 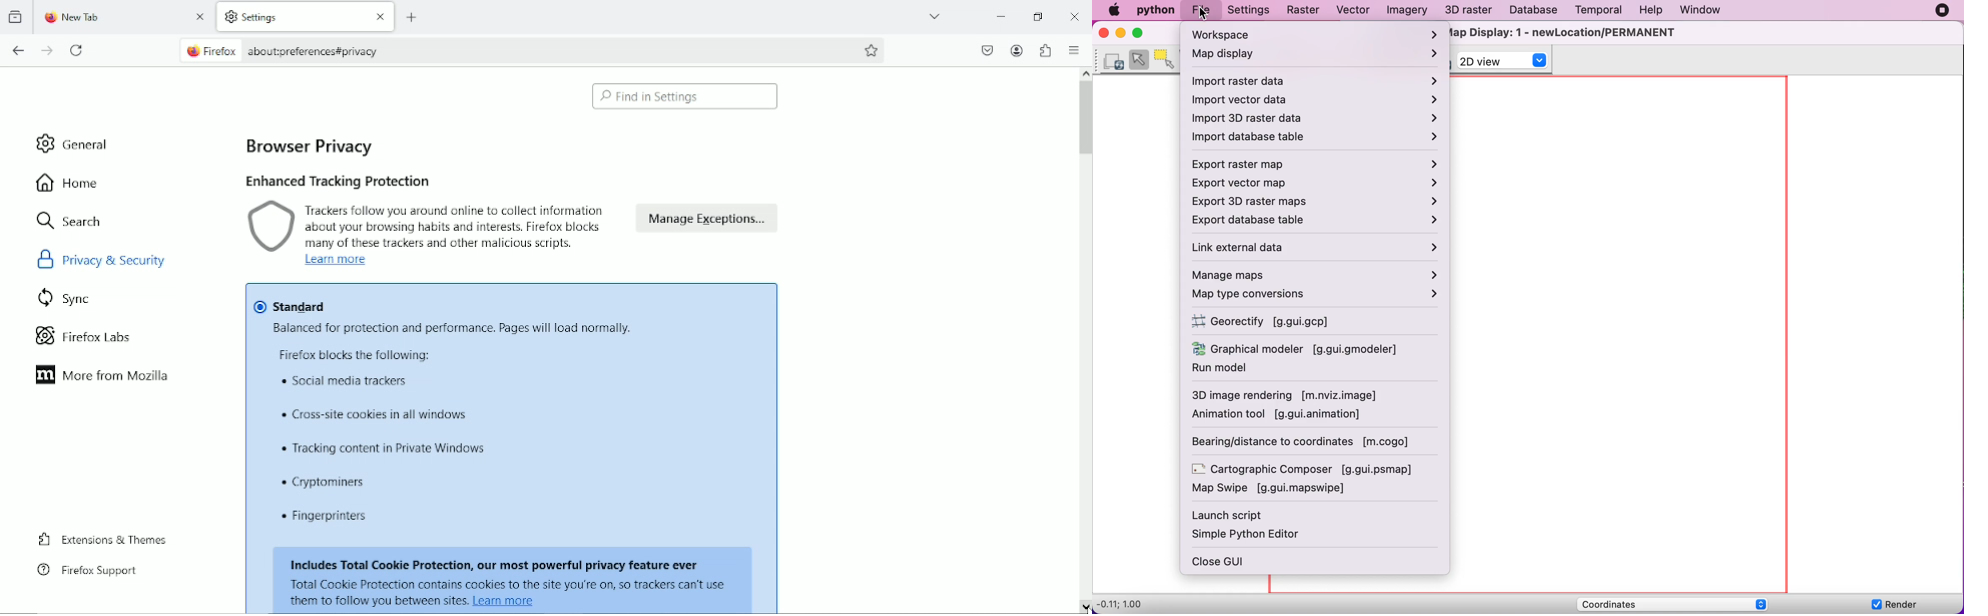 I want to click on tracking logo, so click(x=271, y=228).